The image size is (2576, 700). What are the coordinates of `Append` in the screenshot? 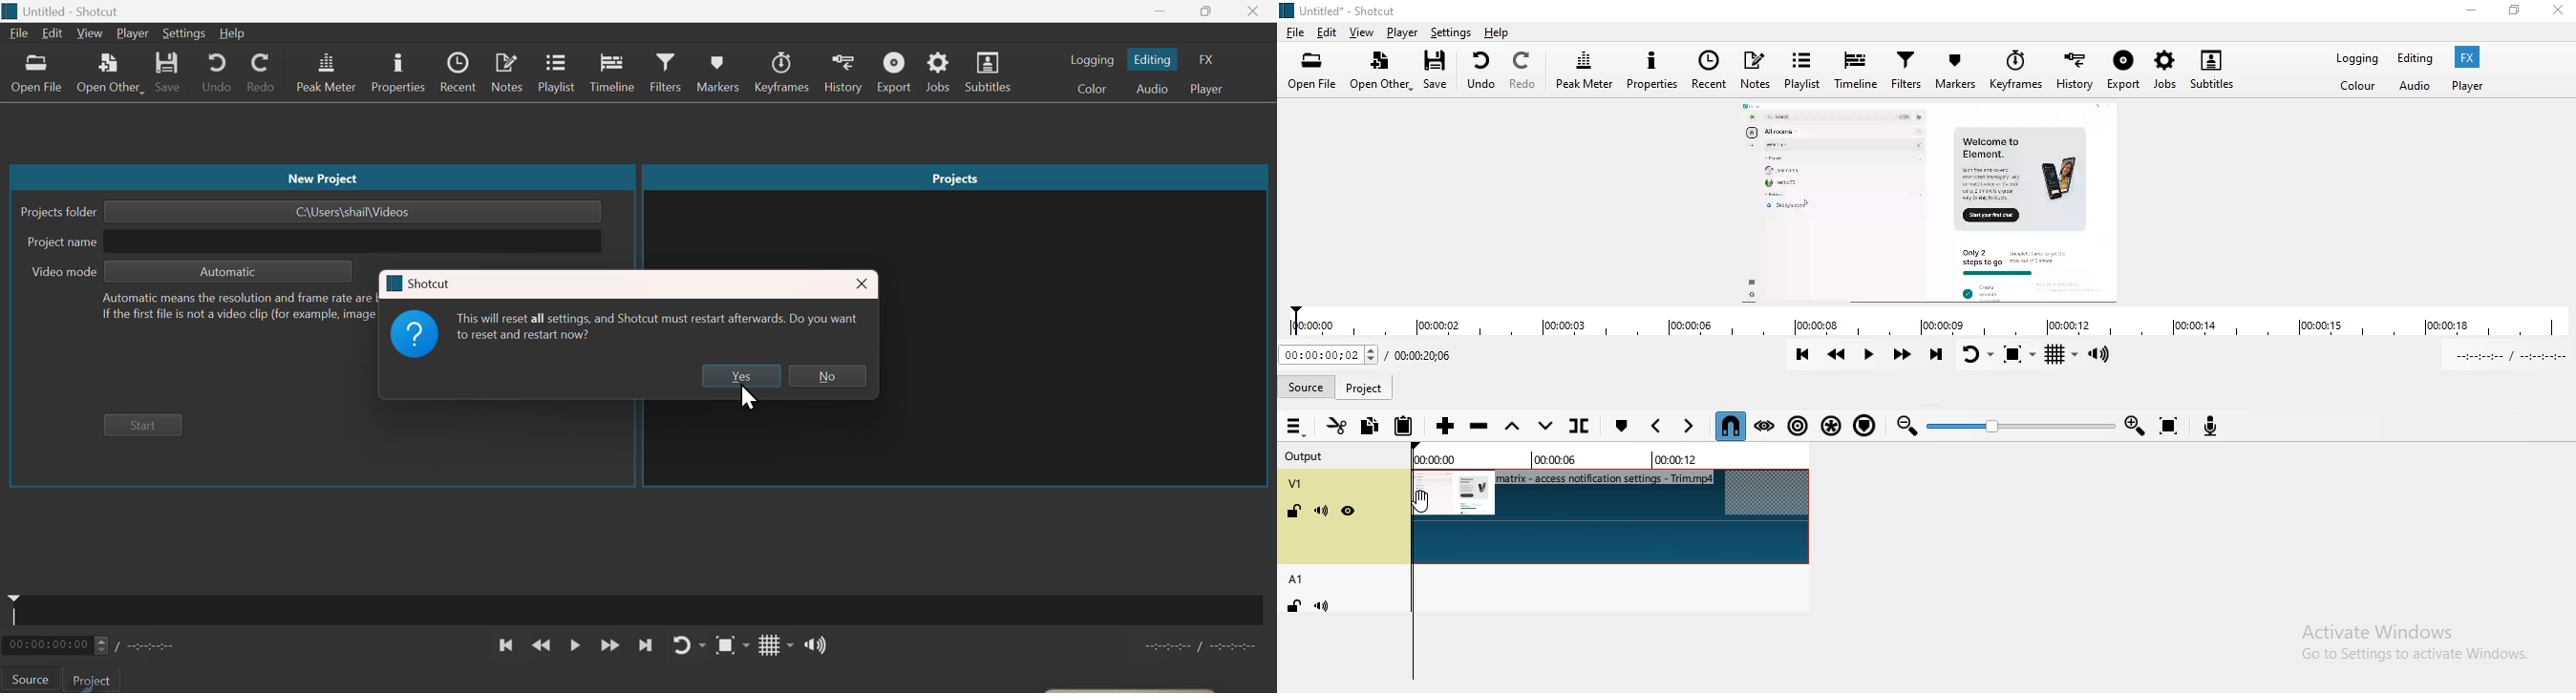 It's located at (1442, 425).